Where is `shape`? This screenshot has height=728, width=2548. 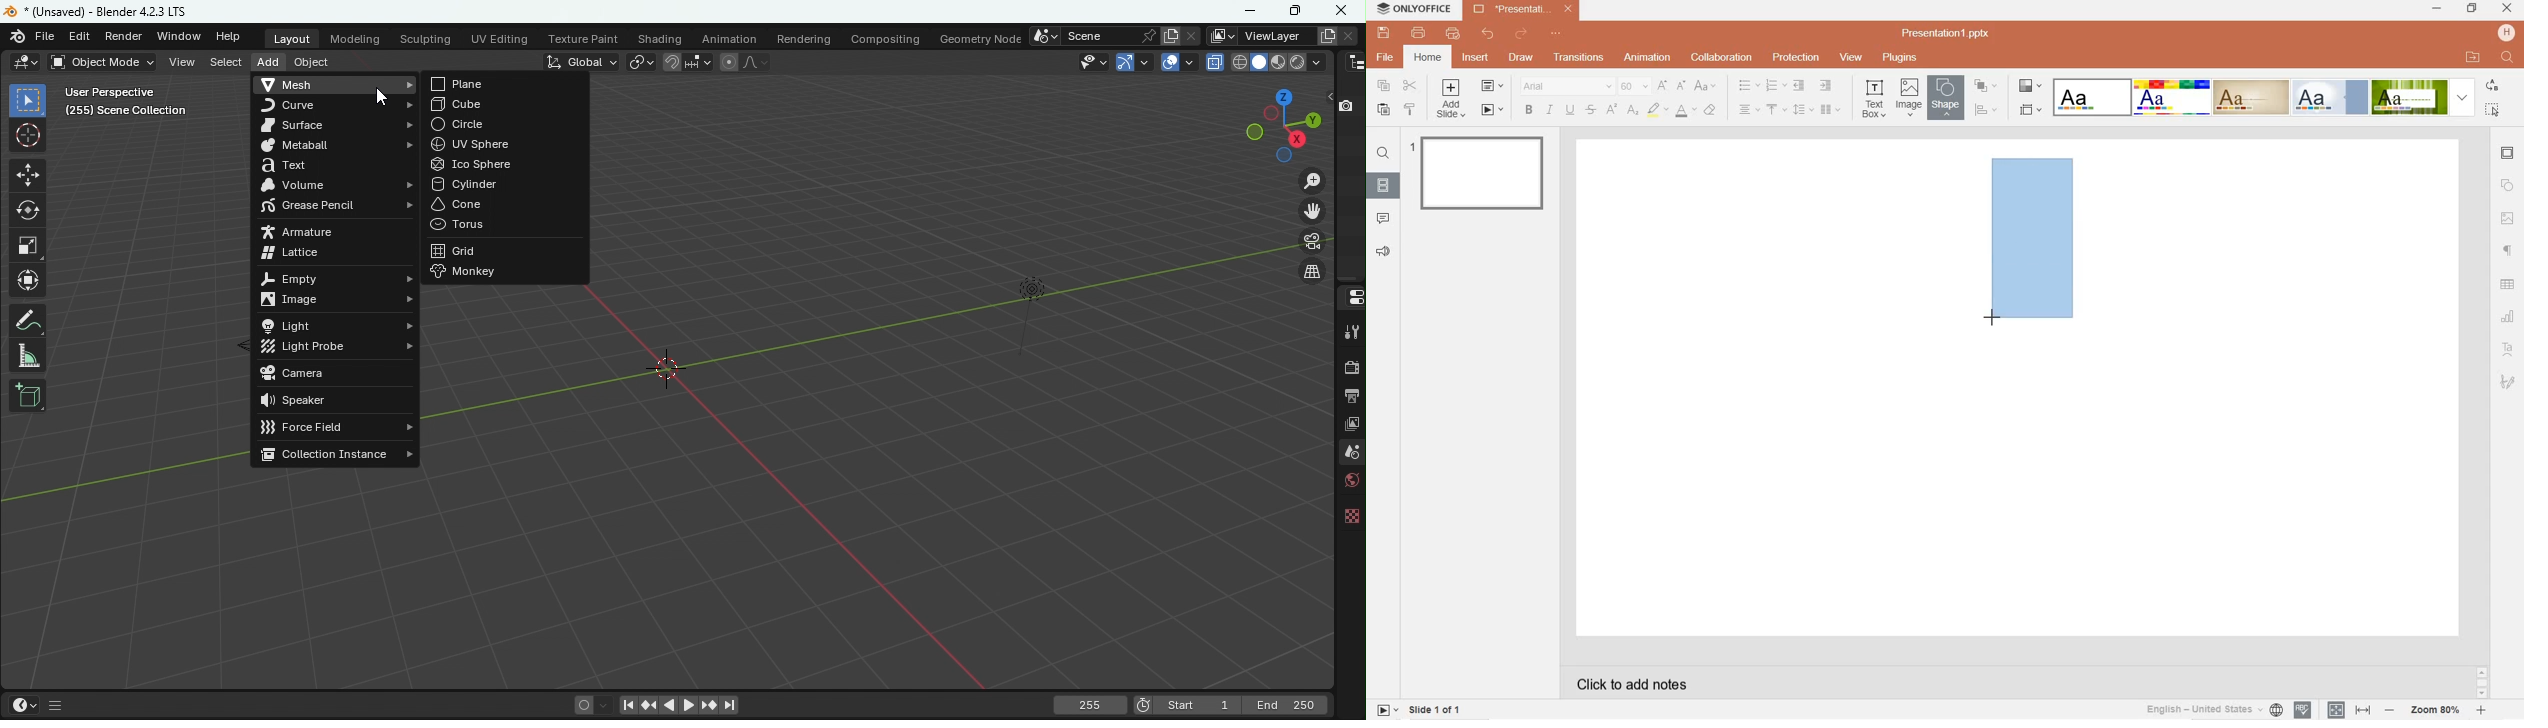
shape is located at coordinates (1944, 97).